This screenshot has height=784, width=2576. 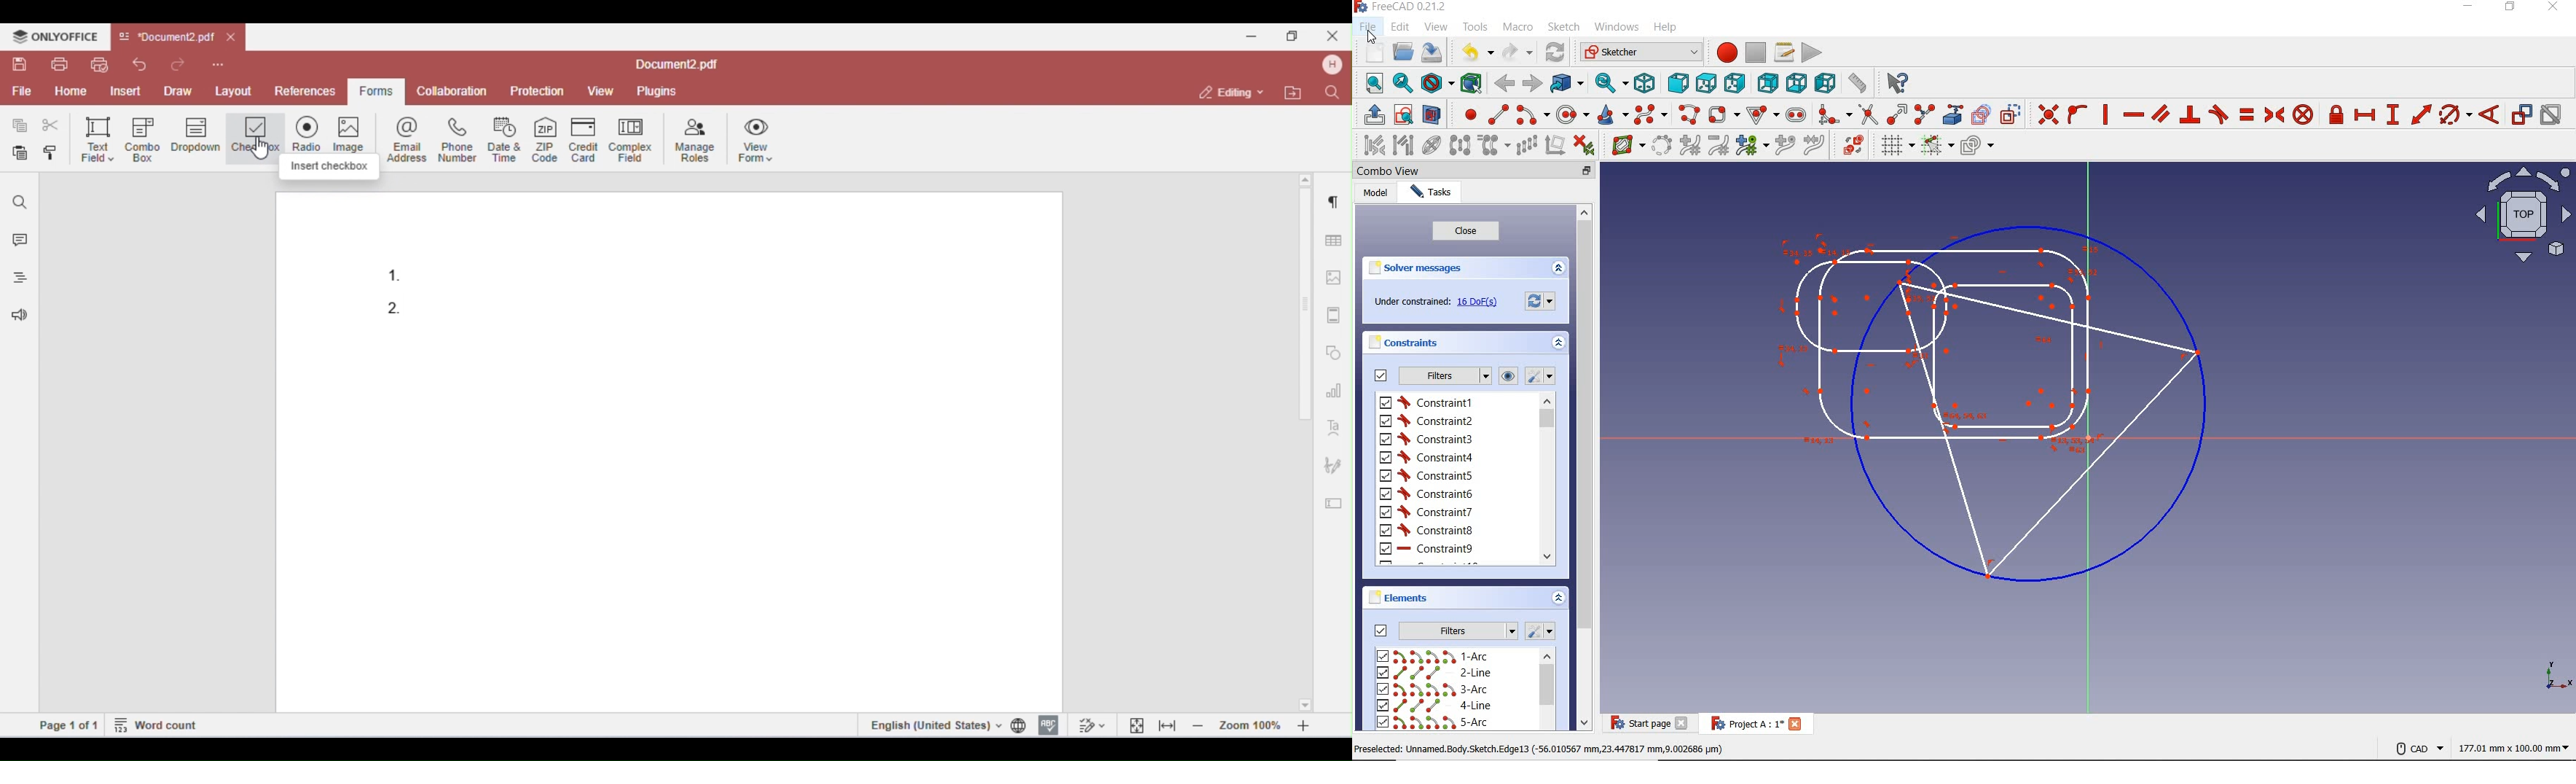 What do you see at coordinates (1583, 468) in the screenshot?
I see `scrollbar` at bounding box center [1583, 468].